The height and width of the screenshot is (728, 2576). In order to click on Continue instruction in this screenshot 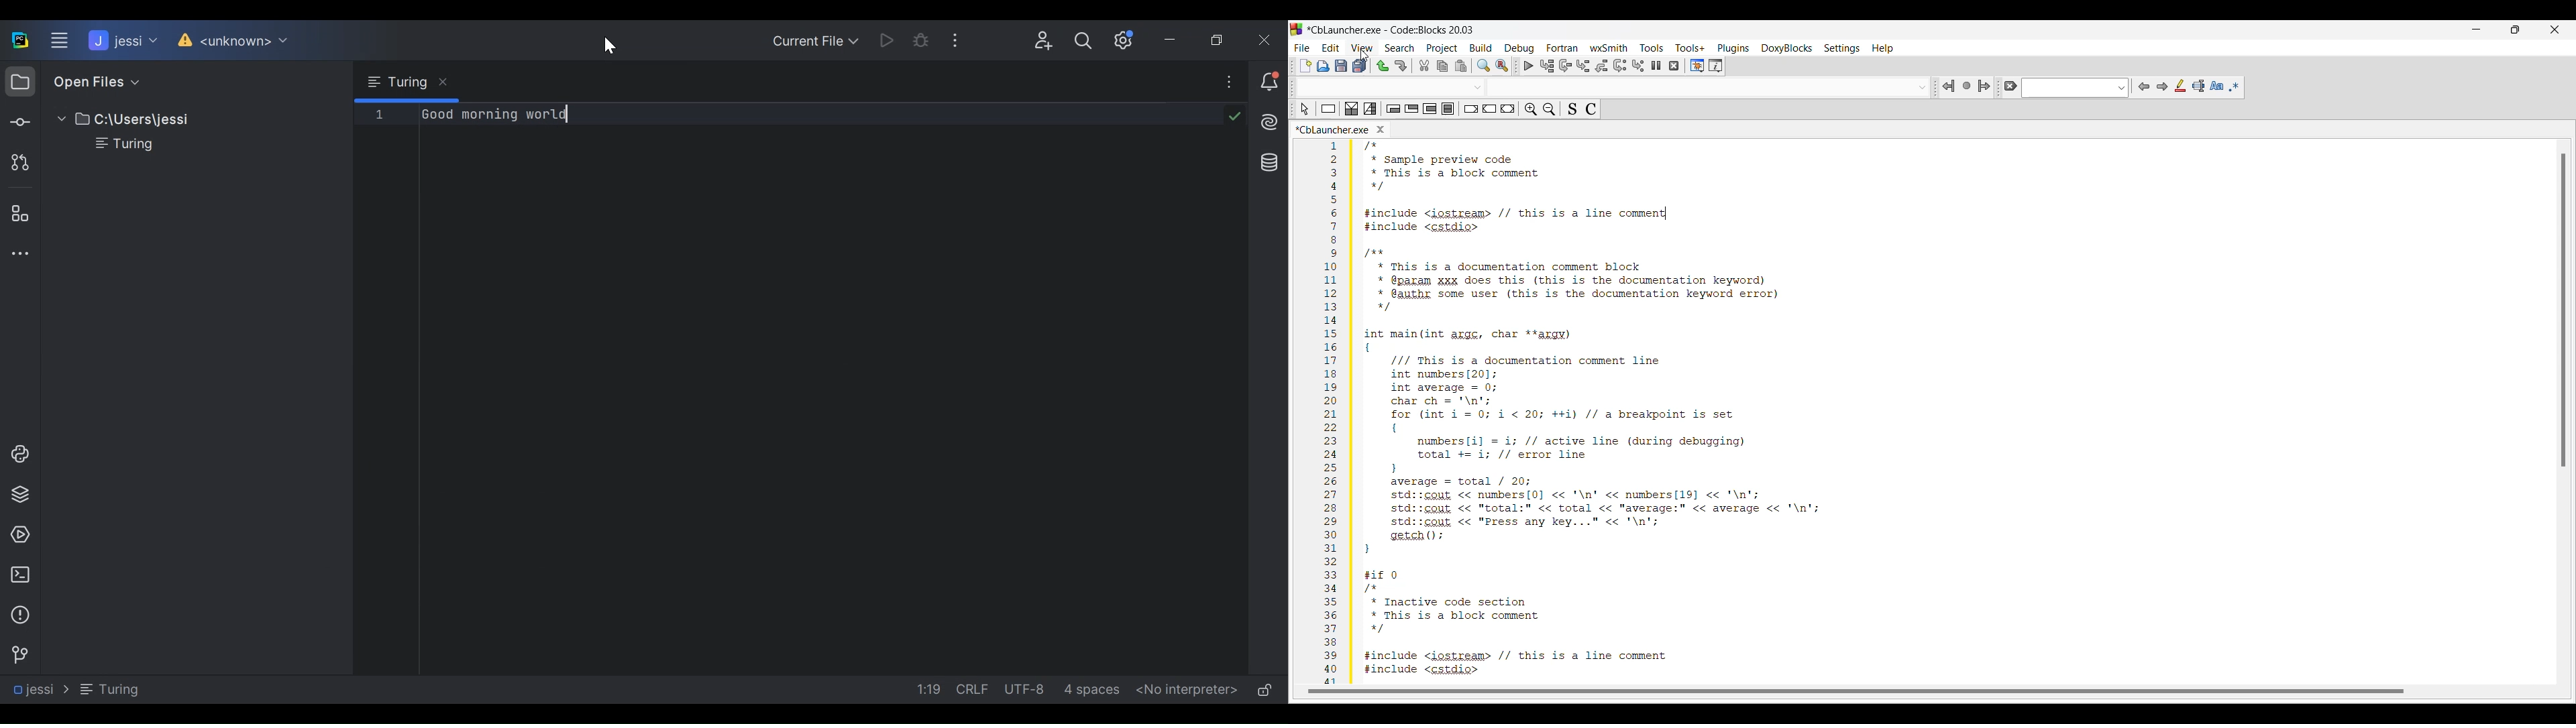, I will do `click(1490, 109)`.